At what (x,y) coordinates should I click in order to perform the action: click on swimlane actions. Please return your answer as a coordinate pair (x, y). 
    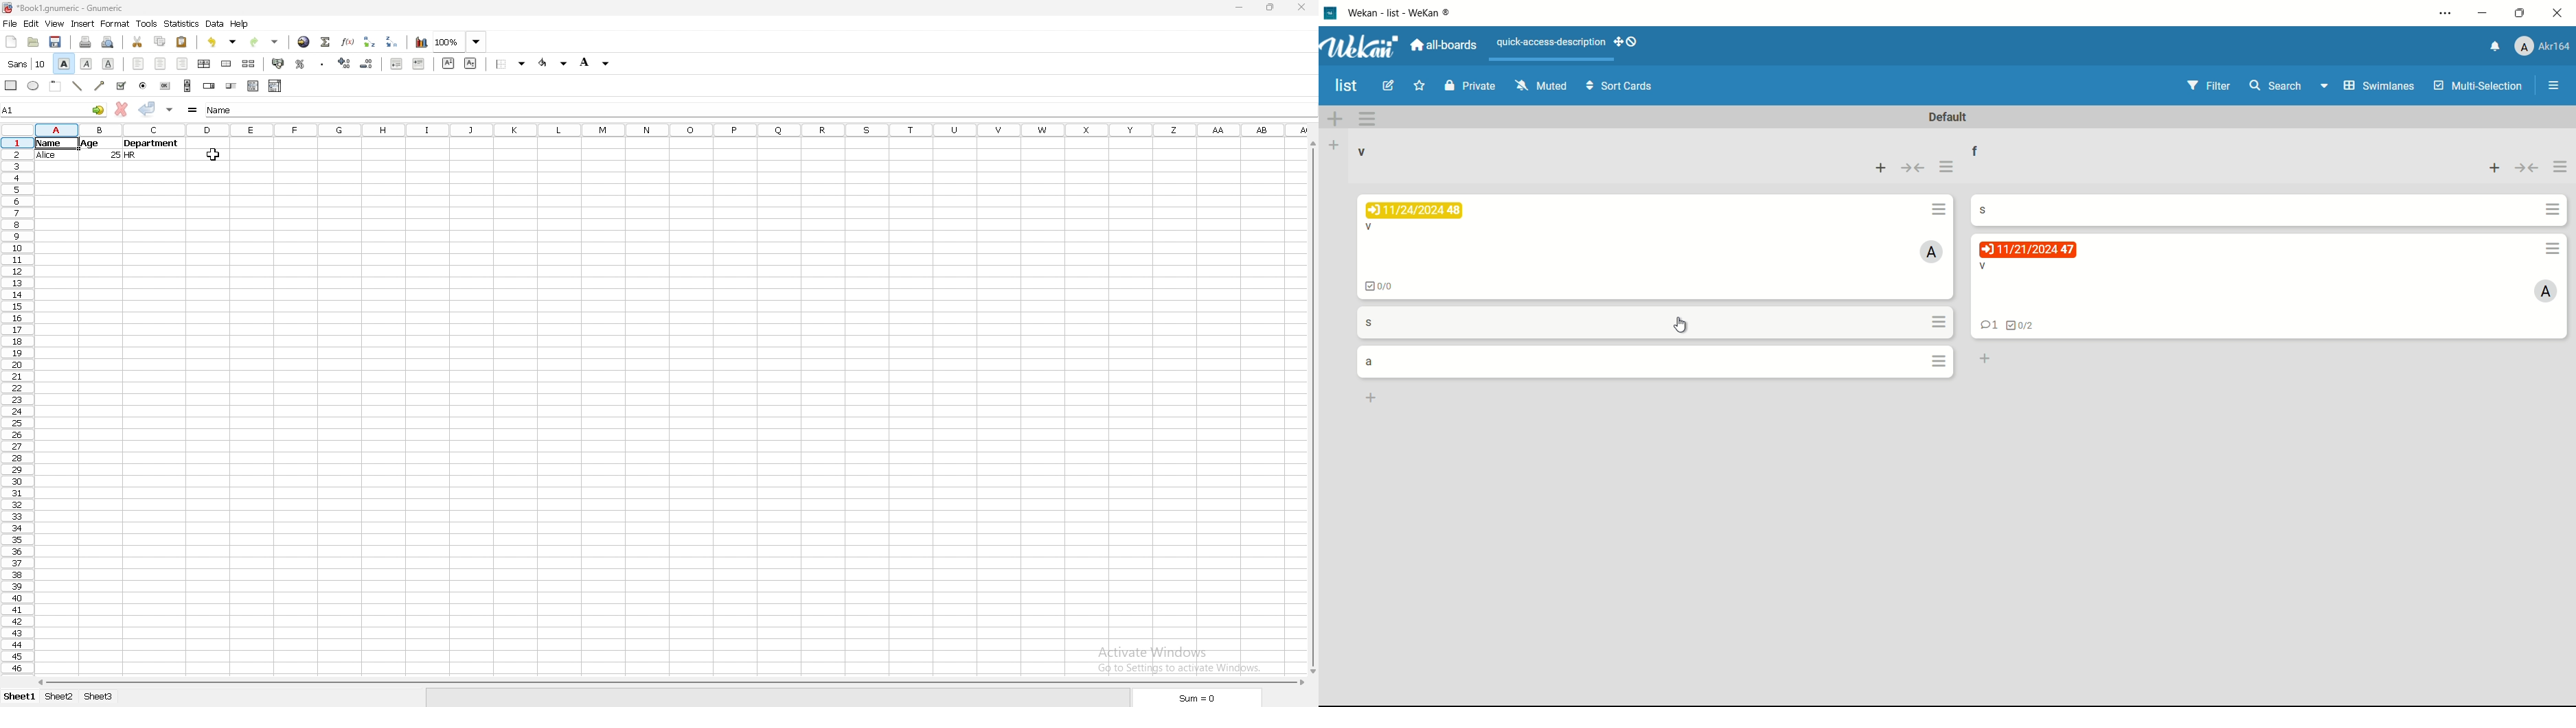
    Looking at the image, I should click on (1366, 118).